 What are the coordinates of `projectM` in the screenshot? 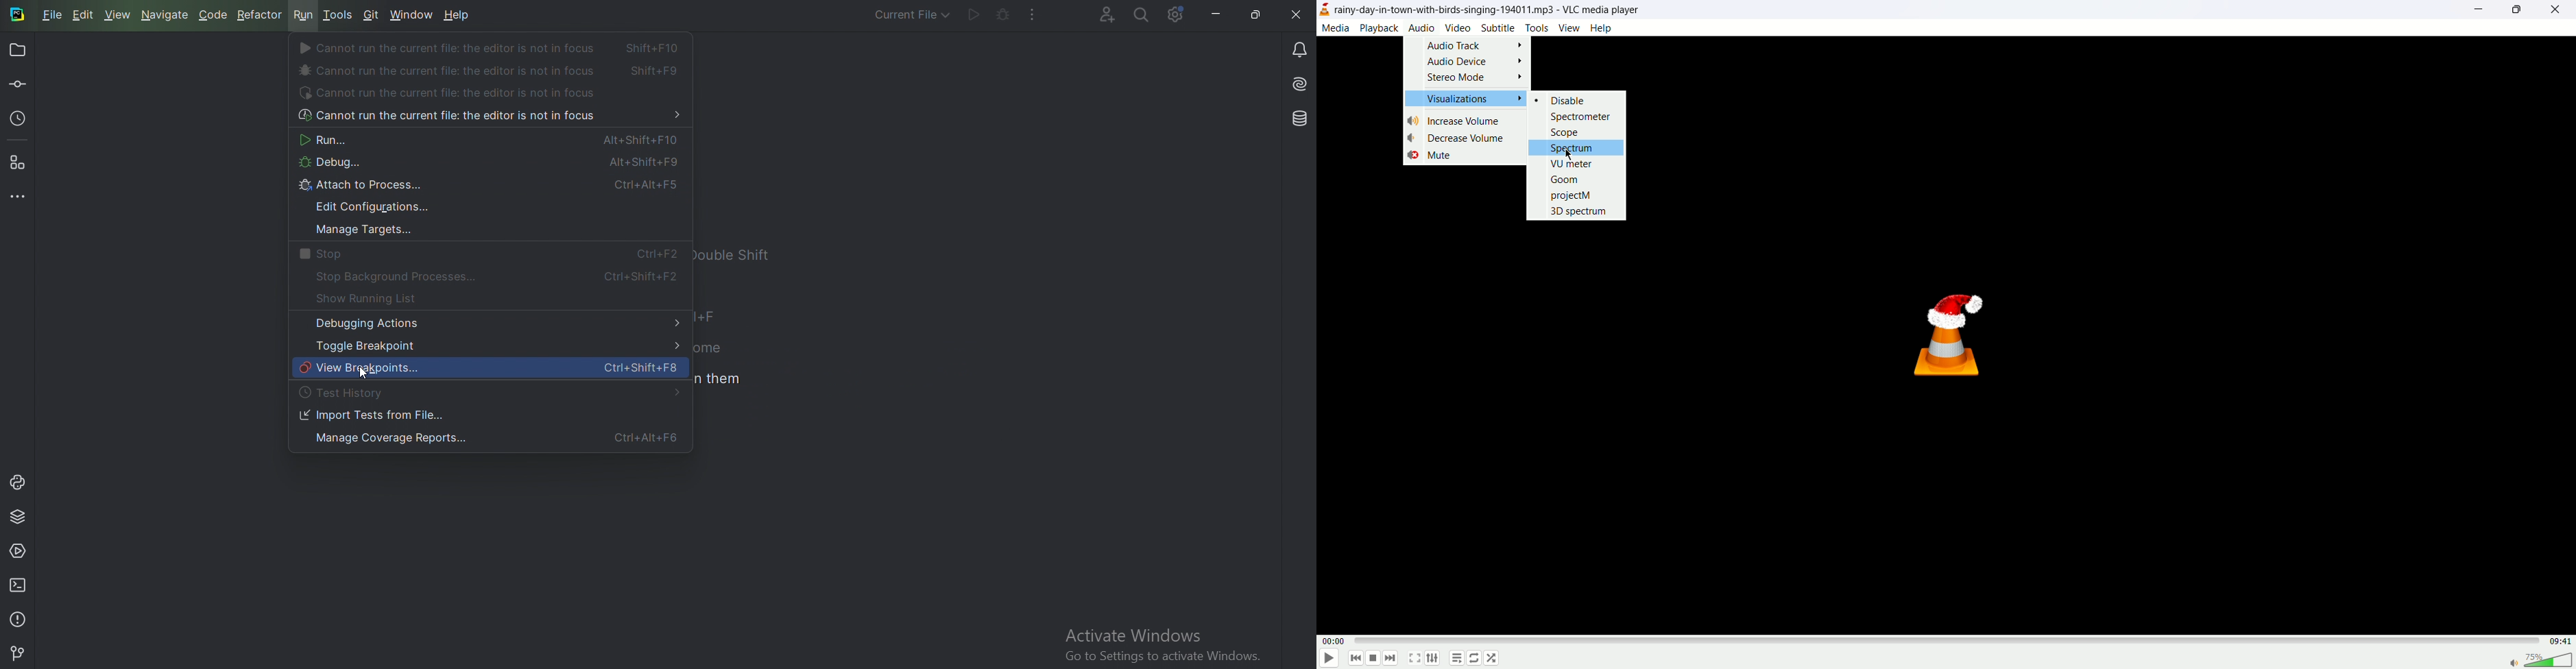 It's located at (1571, 195).